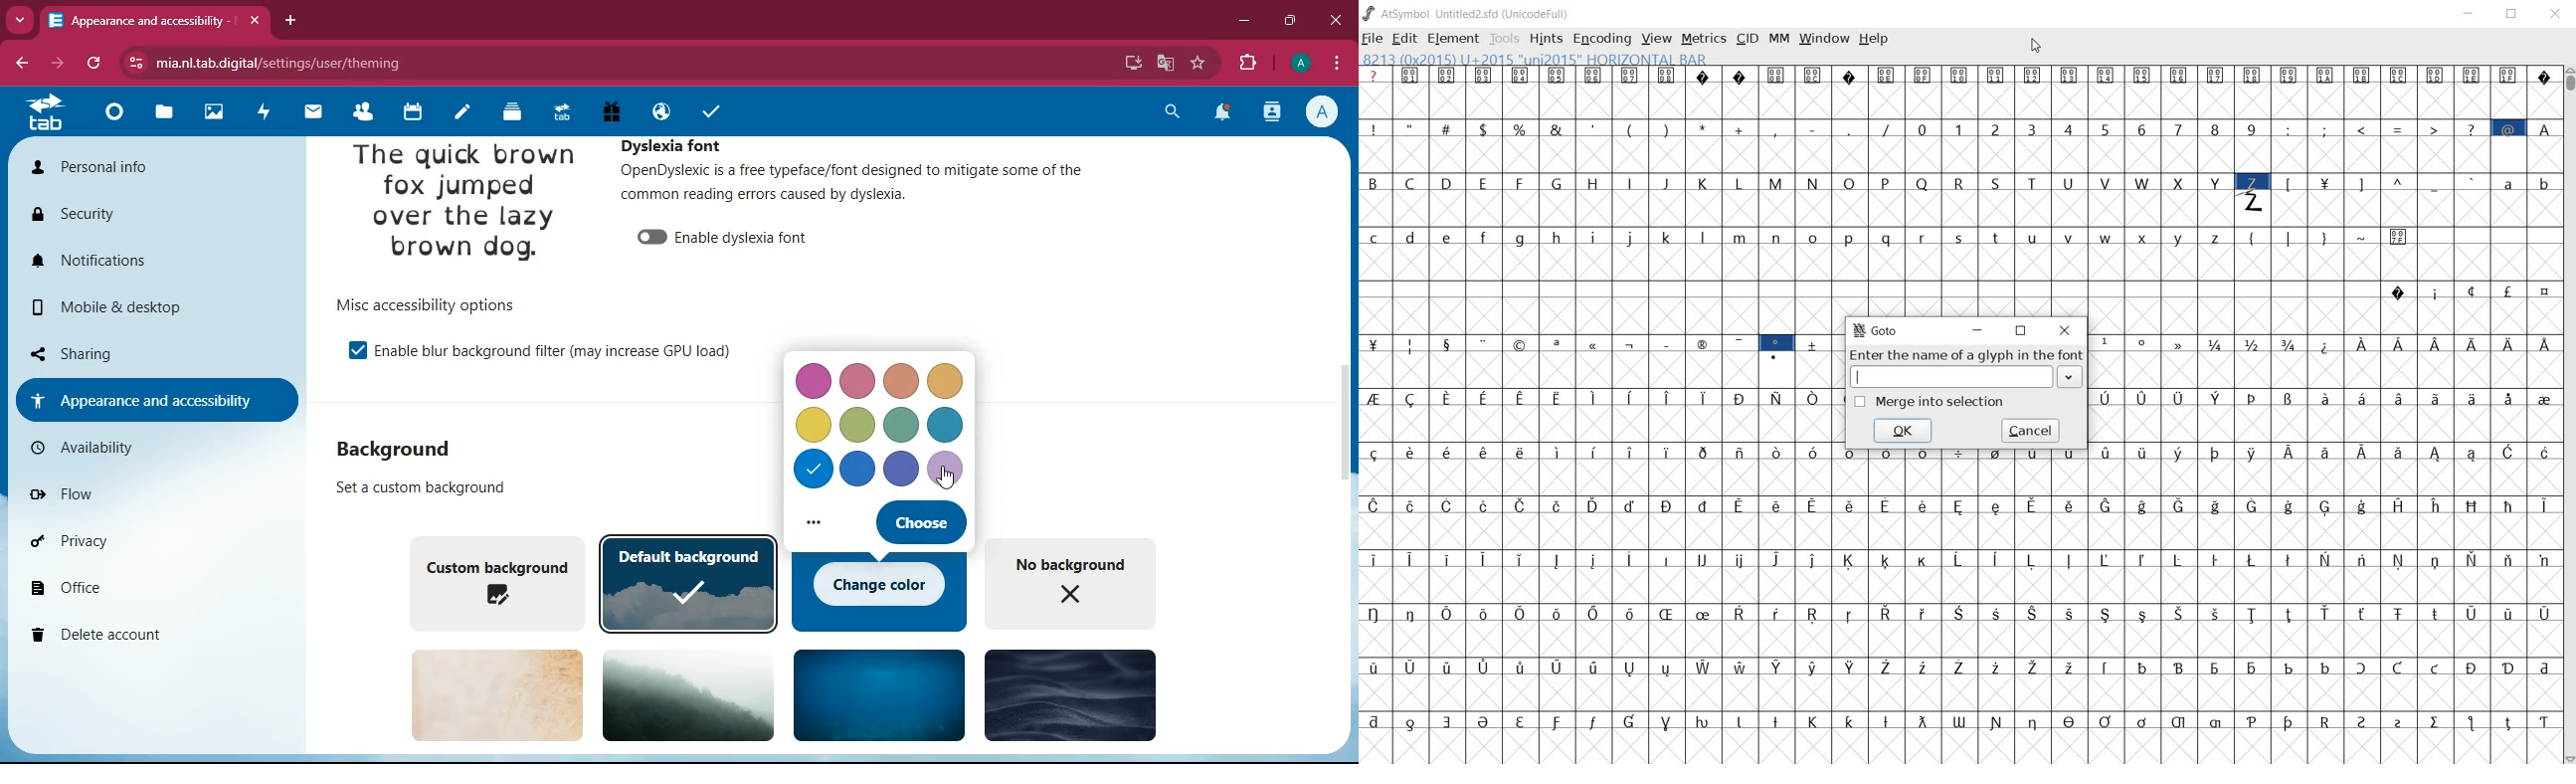 This screenshot has height=784, width=2576. Describe the element at coordinates (563, 352) in the screenshot. I see `enable the background filter (may increase GPU load)` at that location.